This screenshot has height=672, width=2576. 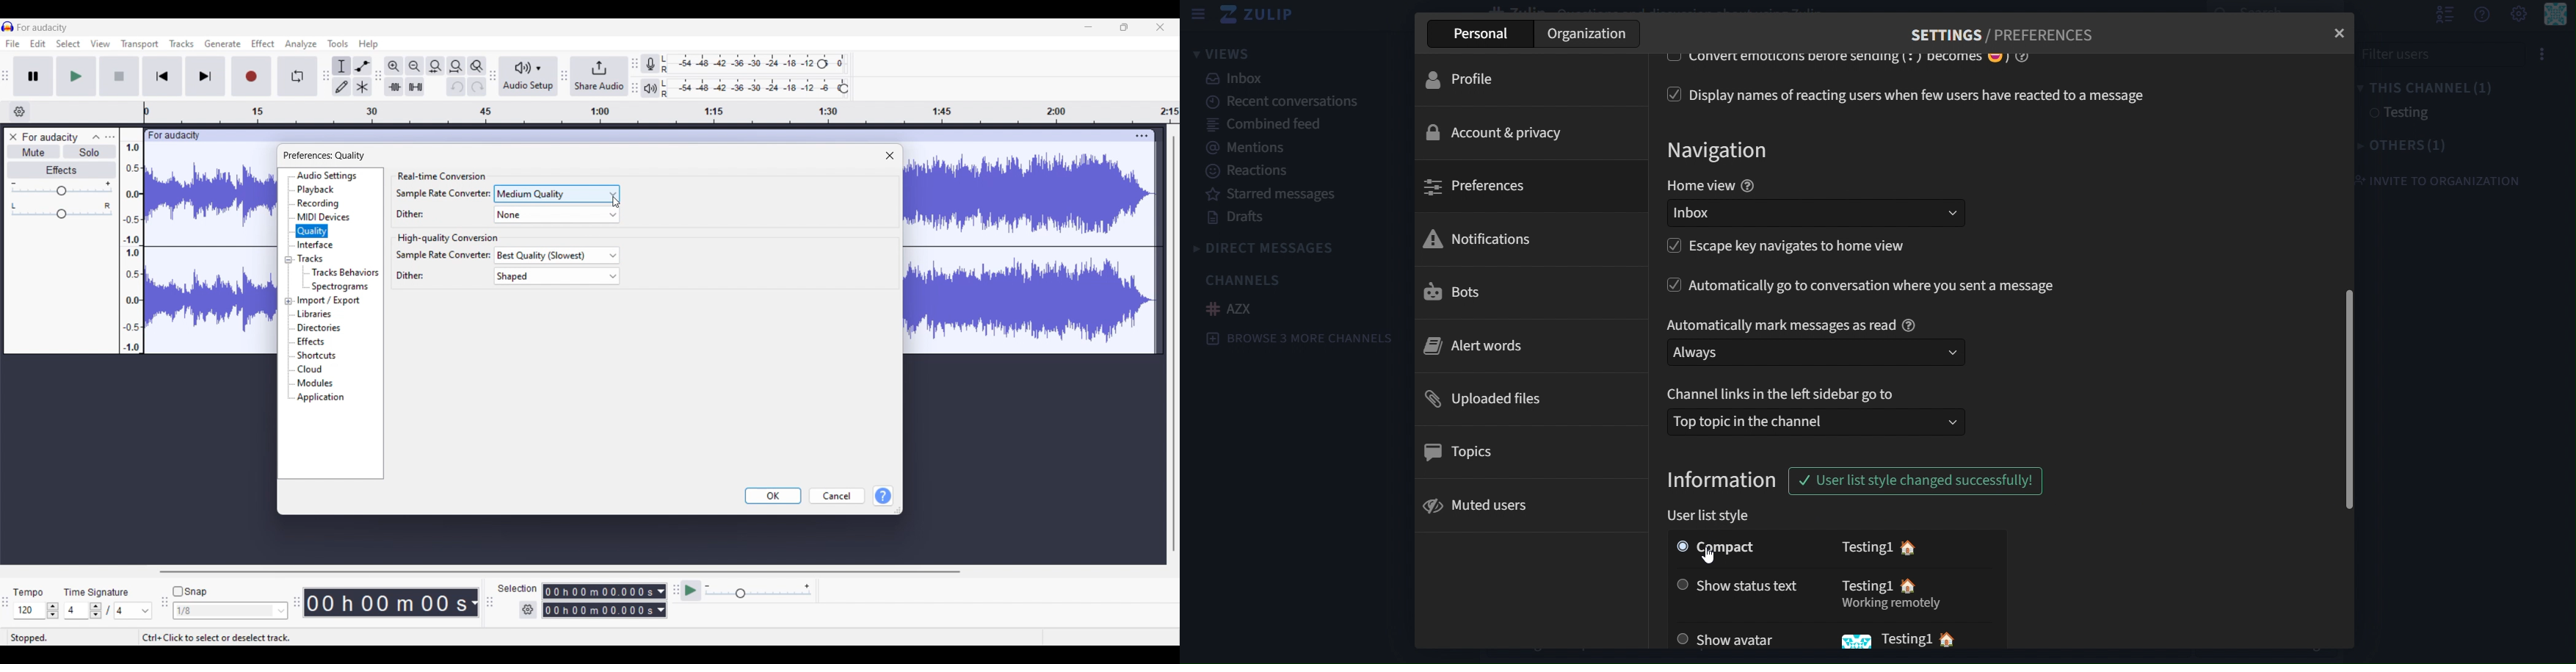 What do you see at coordinates (231, 611) in the screenshot?
I see `Snap options` at bounding box center [231, 611].